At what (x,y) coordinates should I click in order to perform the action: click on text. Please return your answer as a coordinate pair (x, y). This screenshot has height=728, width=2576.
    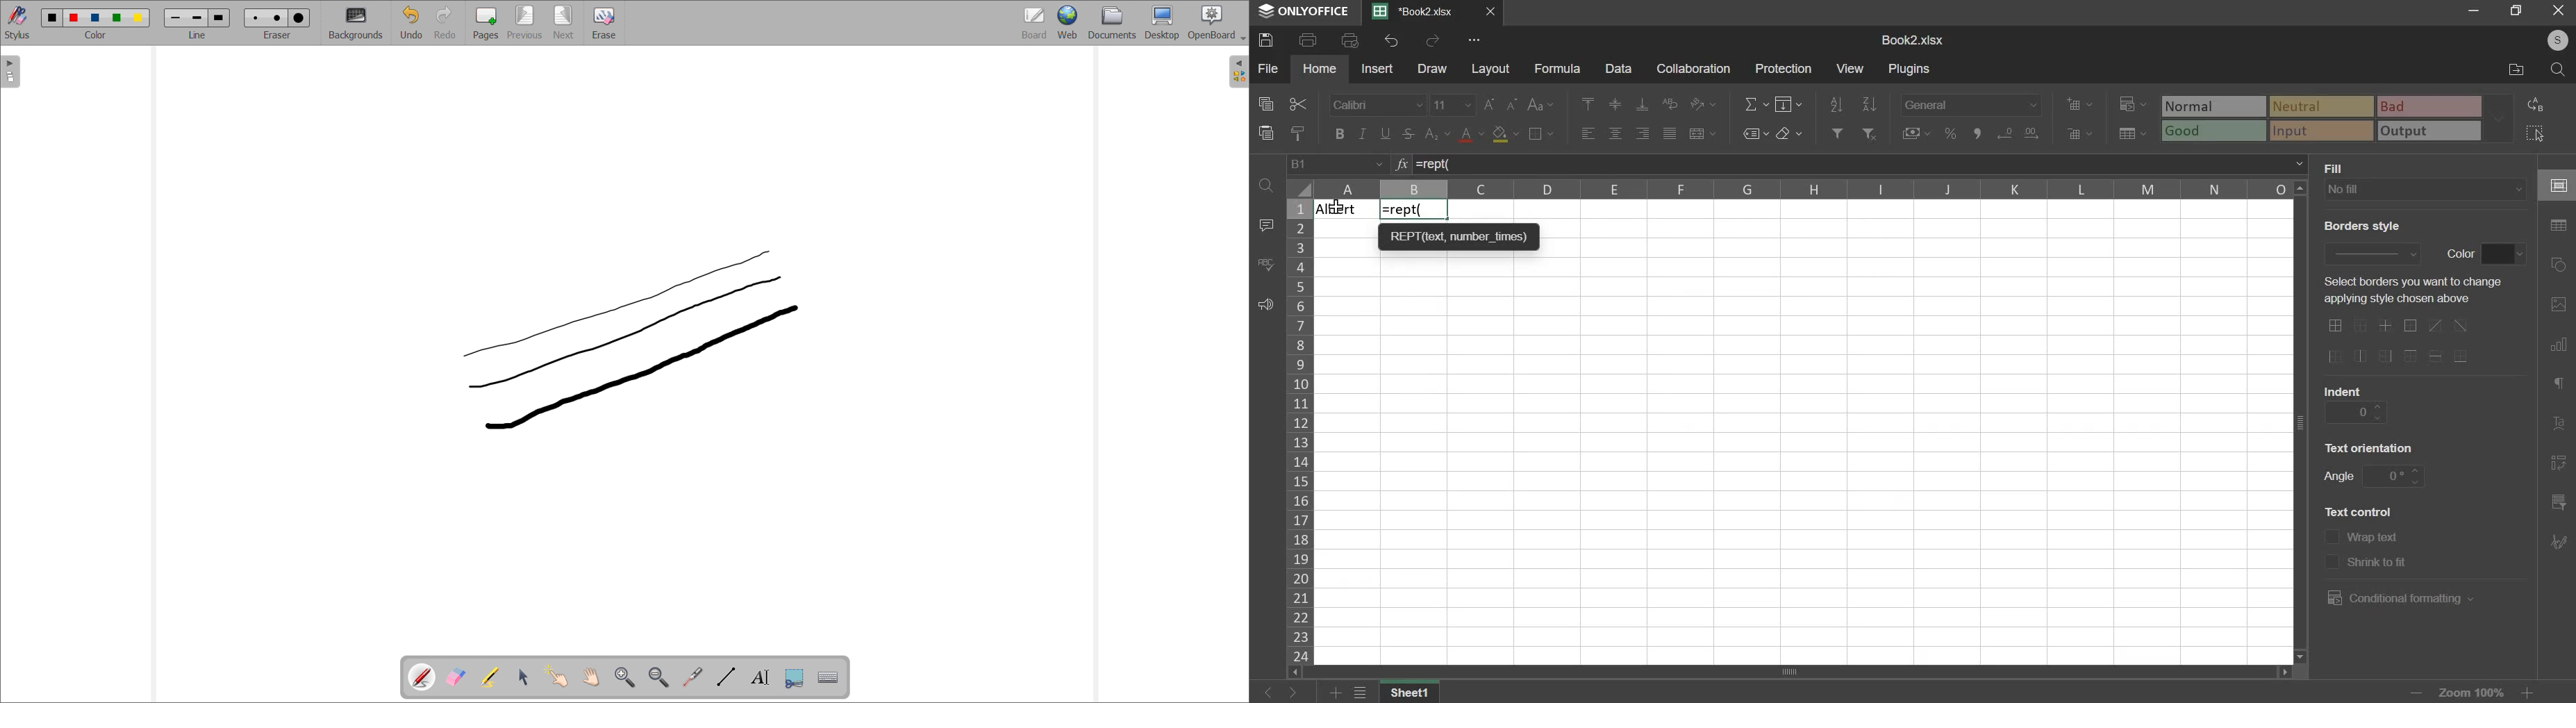
    Looking at the image, I should click on (2461, 256).